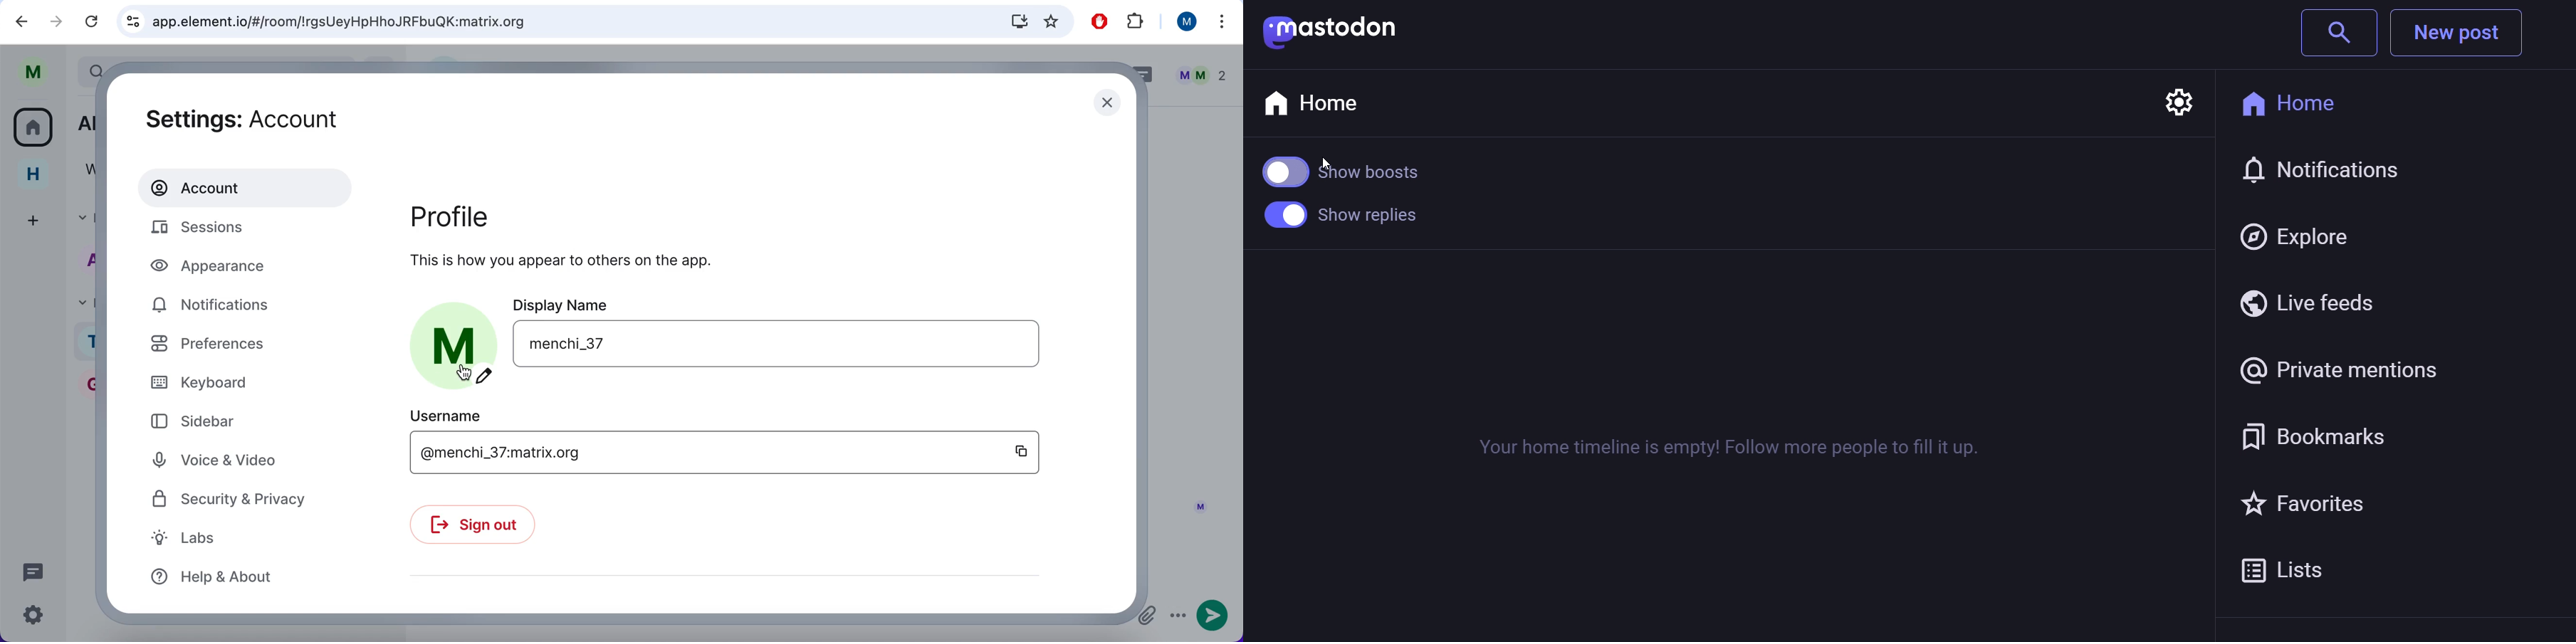  I want to click on Favorites, so click(2326, 507).